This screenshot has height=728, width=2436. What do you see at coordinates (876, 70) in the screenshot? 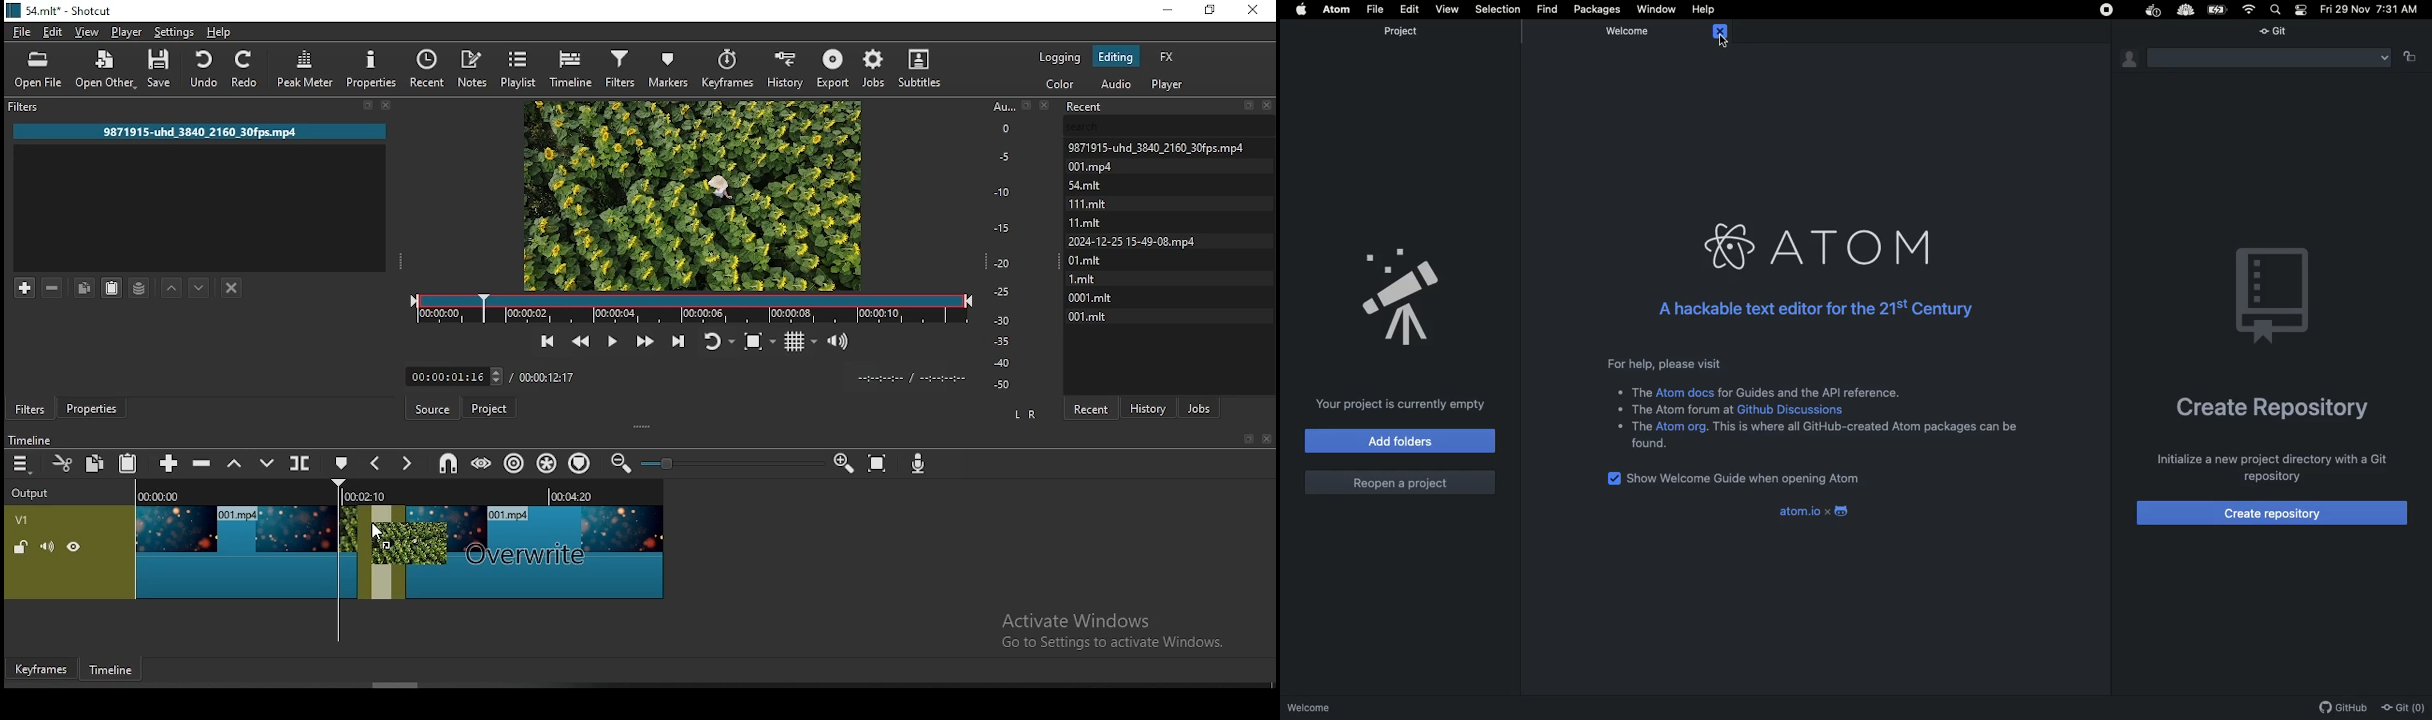
I see `jobs` at bounding box center [876, 70].